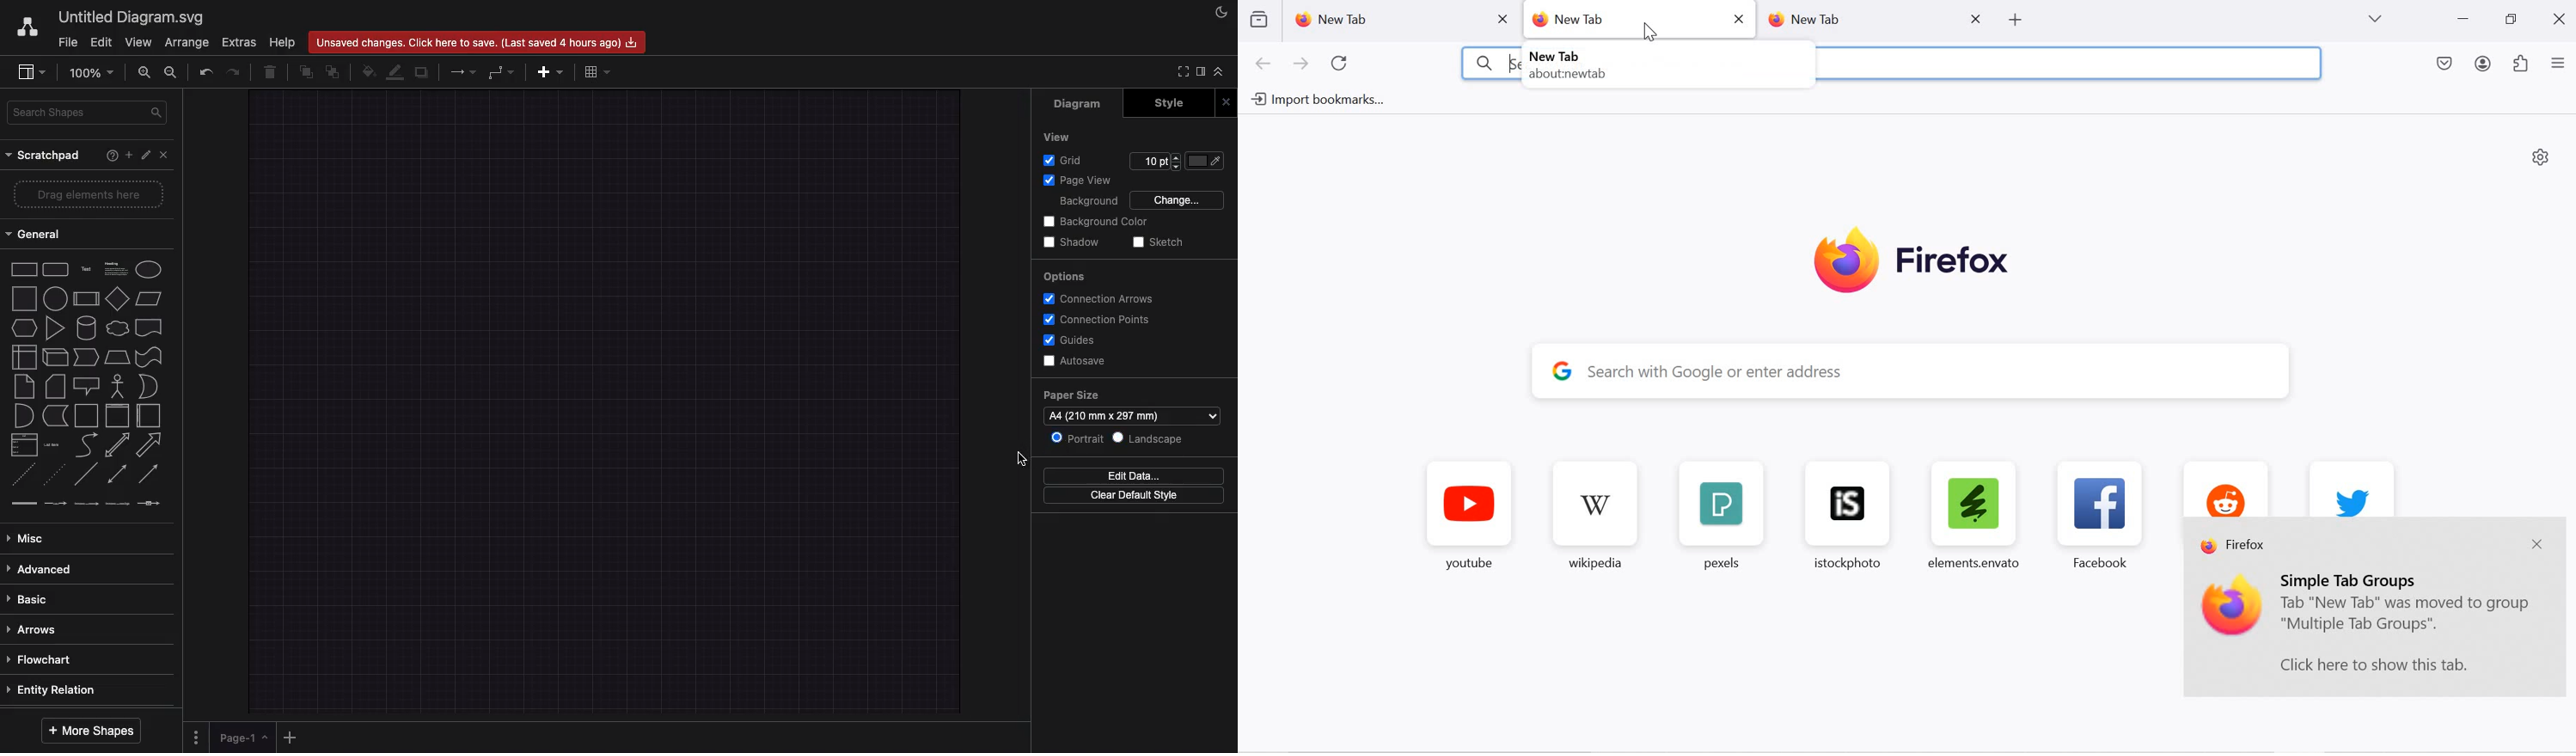 The height and width of the screenshot is (756, 2576). What do you see at coordinates (138, 41) in the screenshot?
I see `View` at bounding box center [138, 41].